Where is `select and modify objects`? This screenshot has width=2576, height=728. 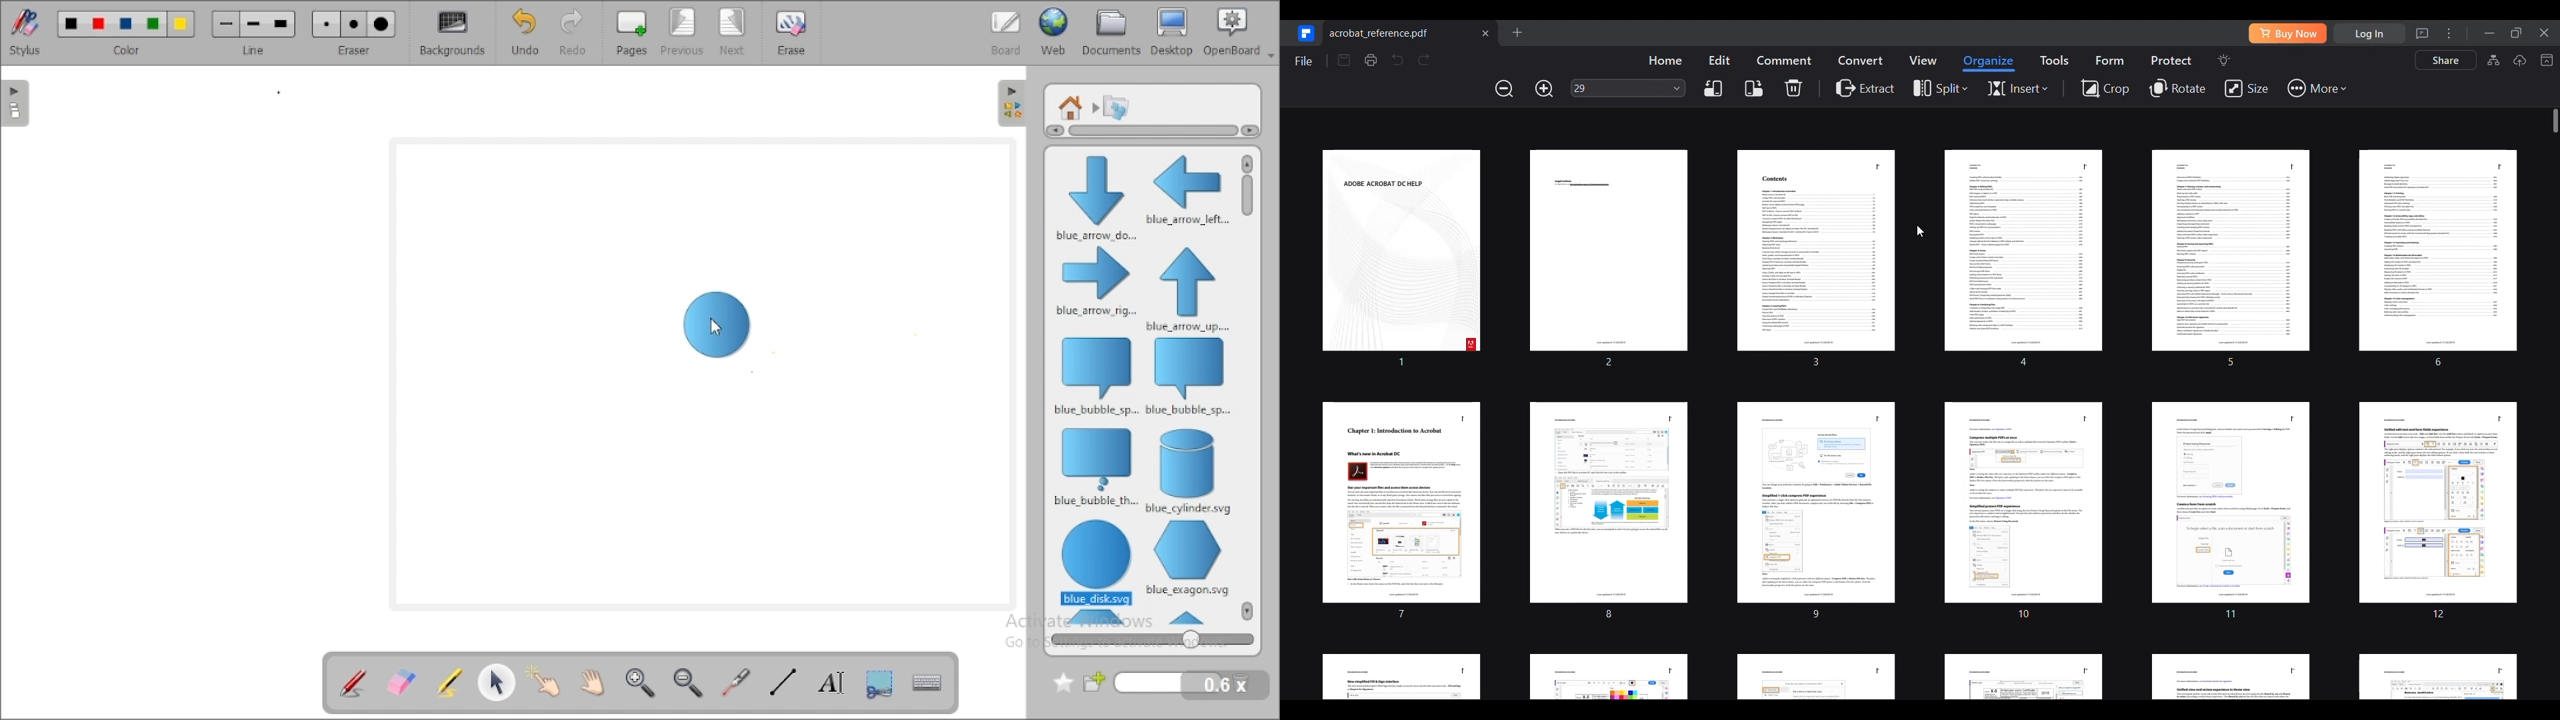 select and modify objects is located at coordinates (498, 681).